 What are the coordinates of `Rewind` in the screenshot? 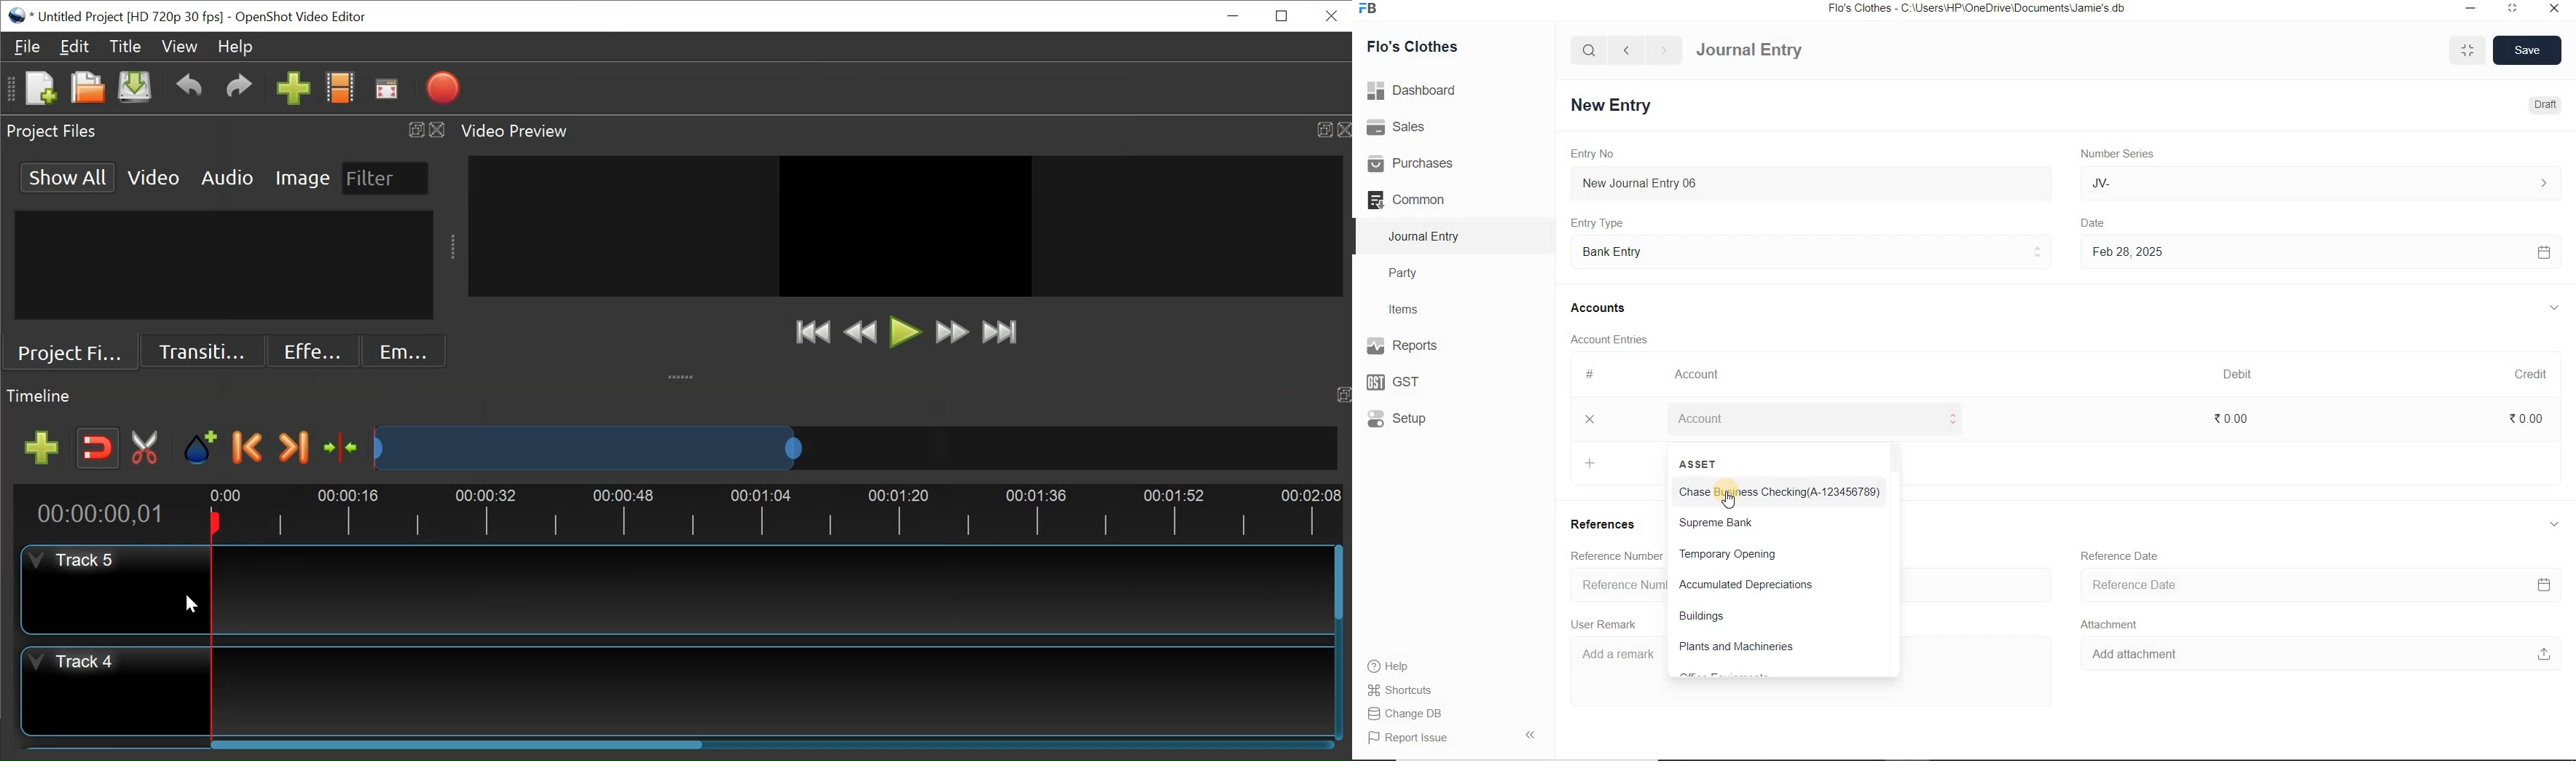 It's located at (861, 333).